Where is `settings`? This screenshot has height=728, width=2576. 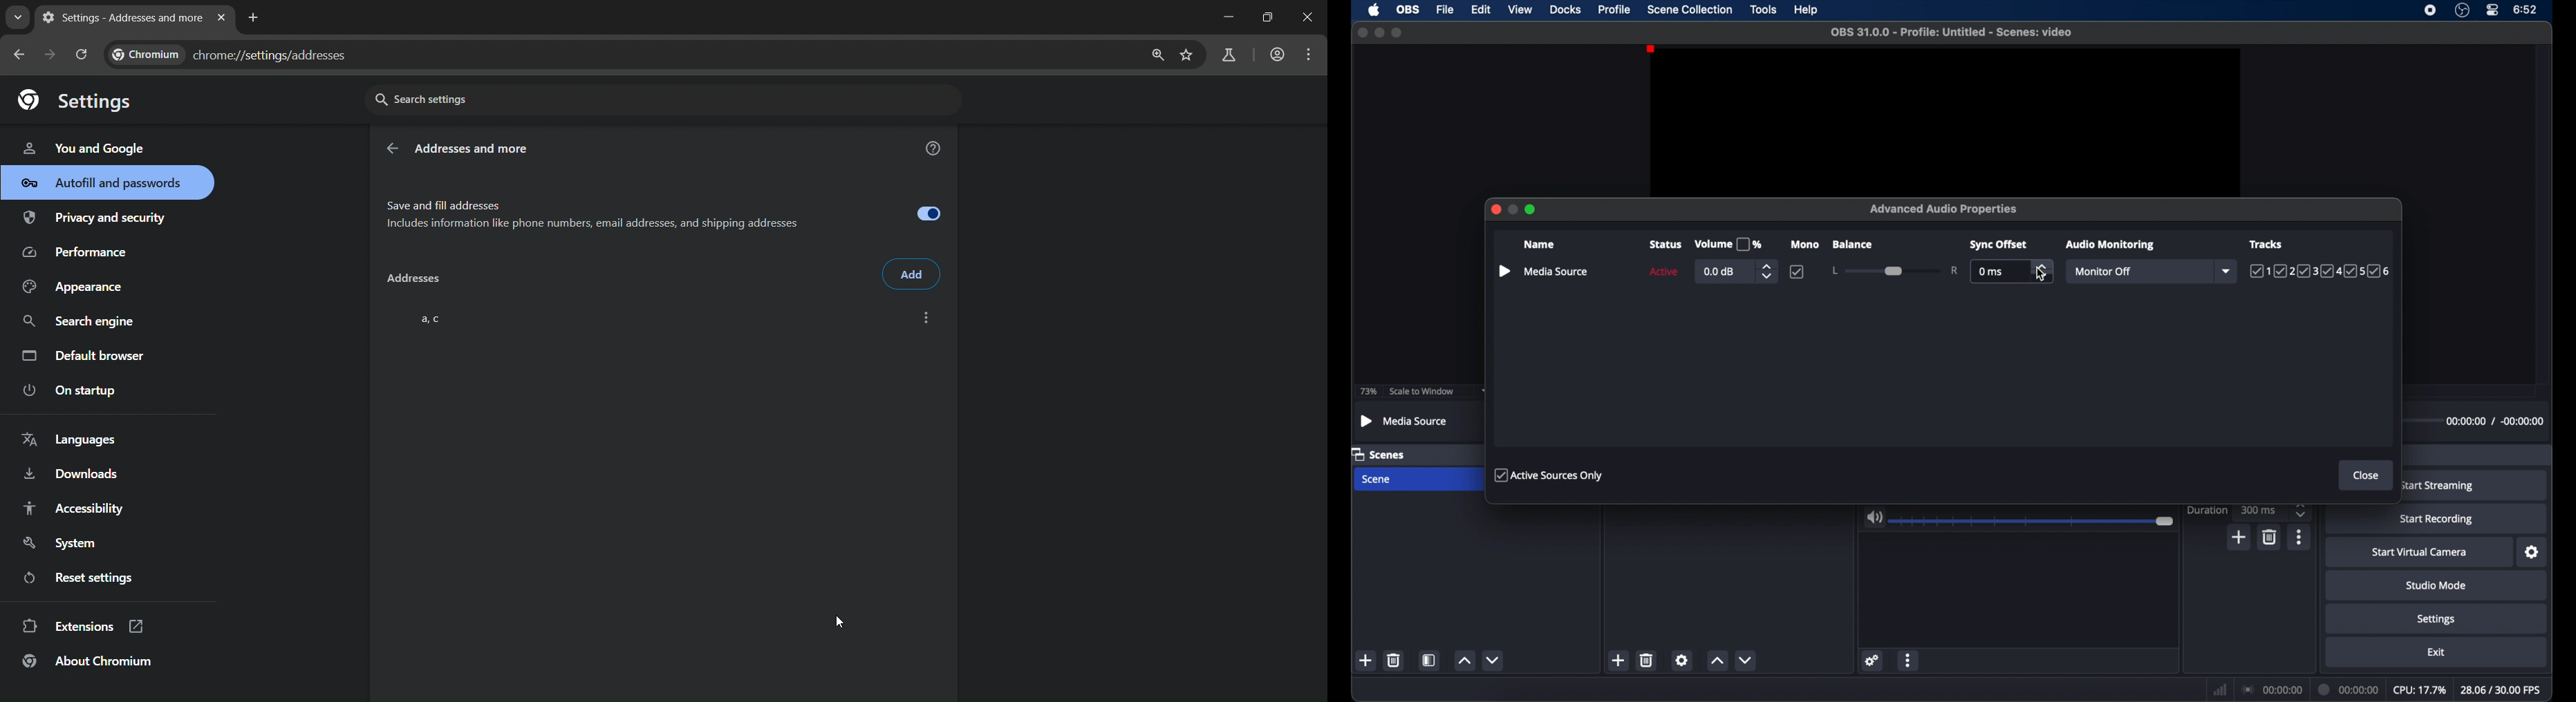 settings is located at coordinates (2435, 619).